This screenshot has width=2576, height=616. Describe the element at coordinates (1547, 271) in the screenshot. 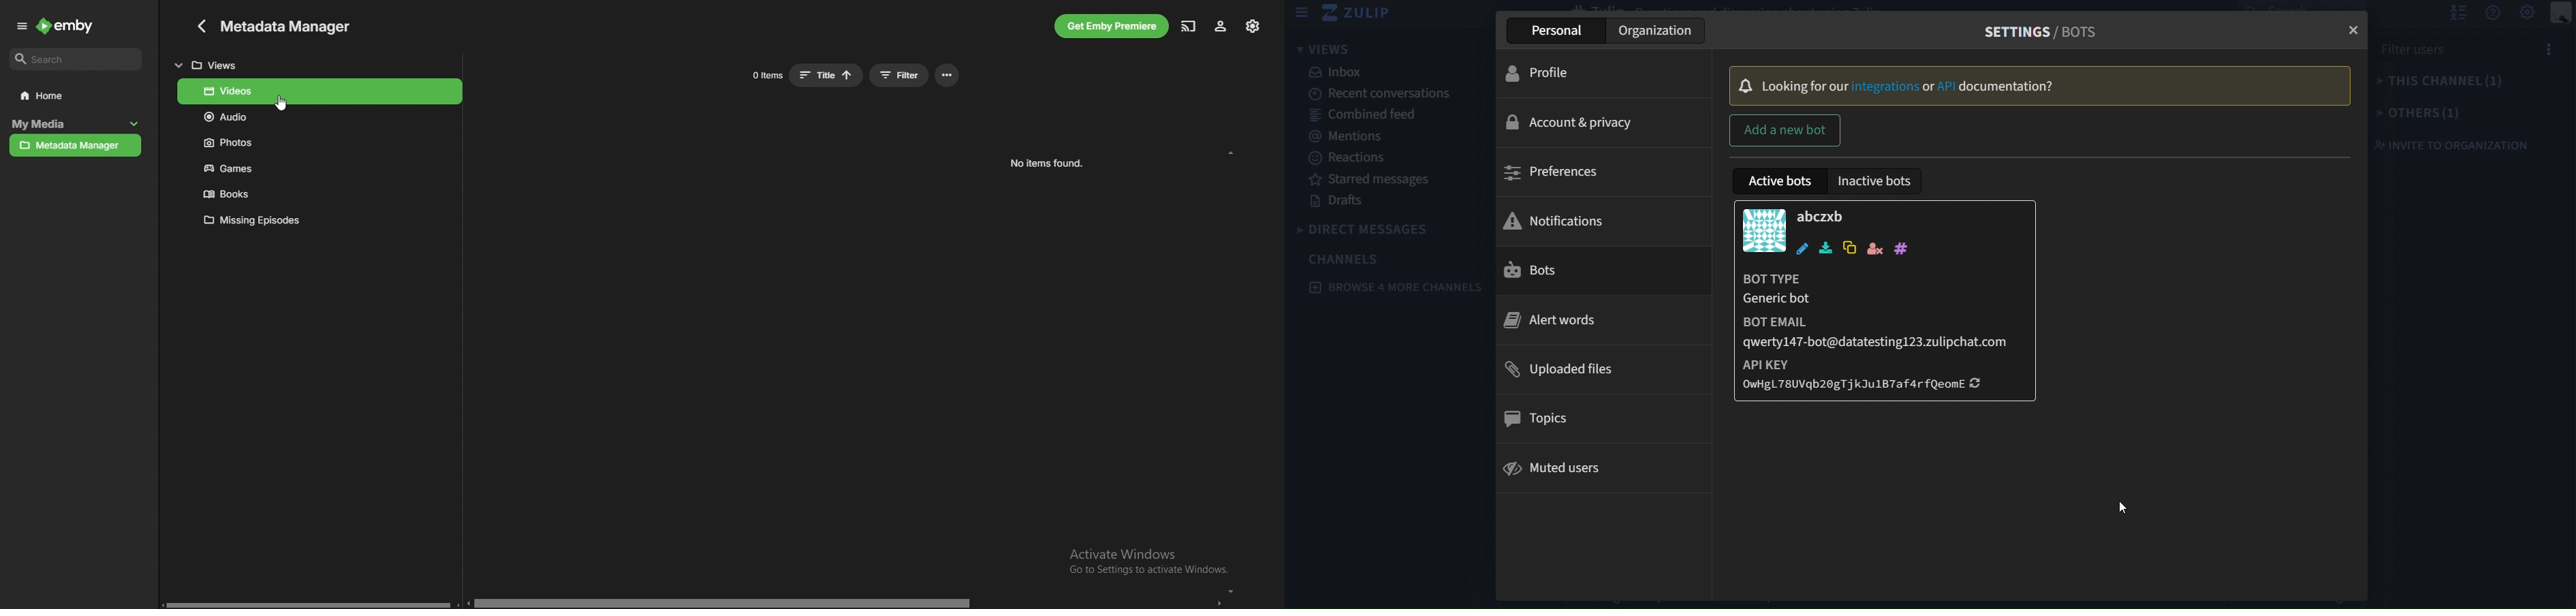

I see `bots` at that location.